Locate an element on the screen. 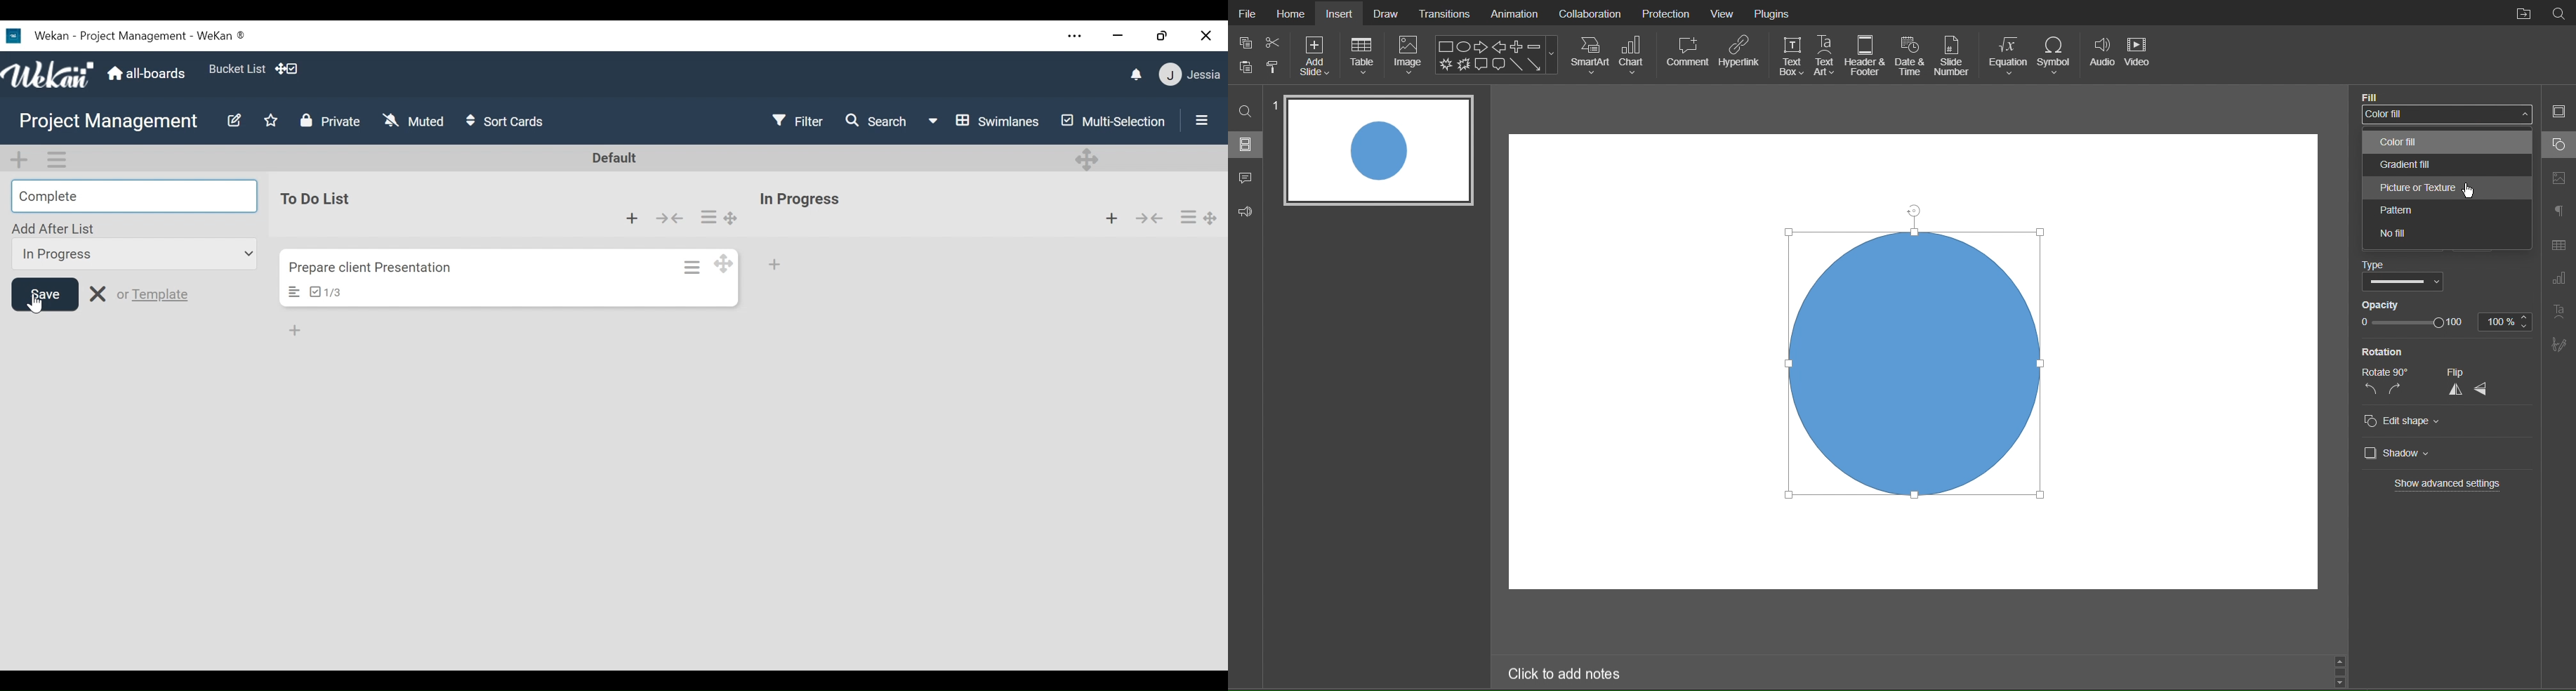 The width and height of the screenshot is (2576, 700). Header & Footer is located at coordinates (1868, 55).